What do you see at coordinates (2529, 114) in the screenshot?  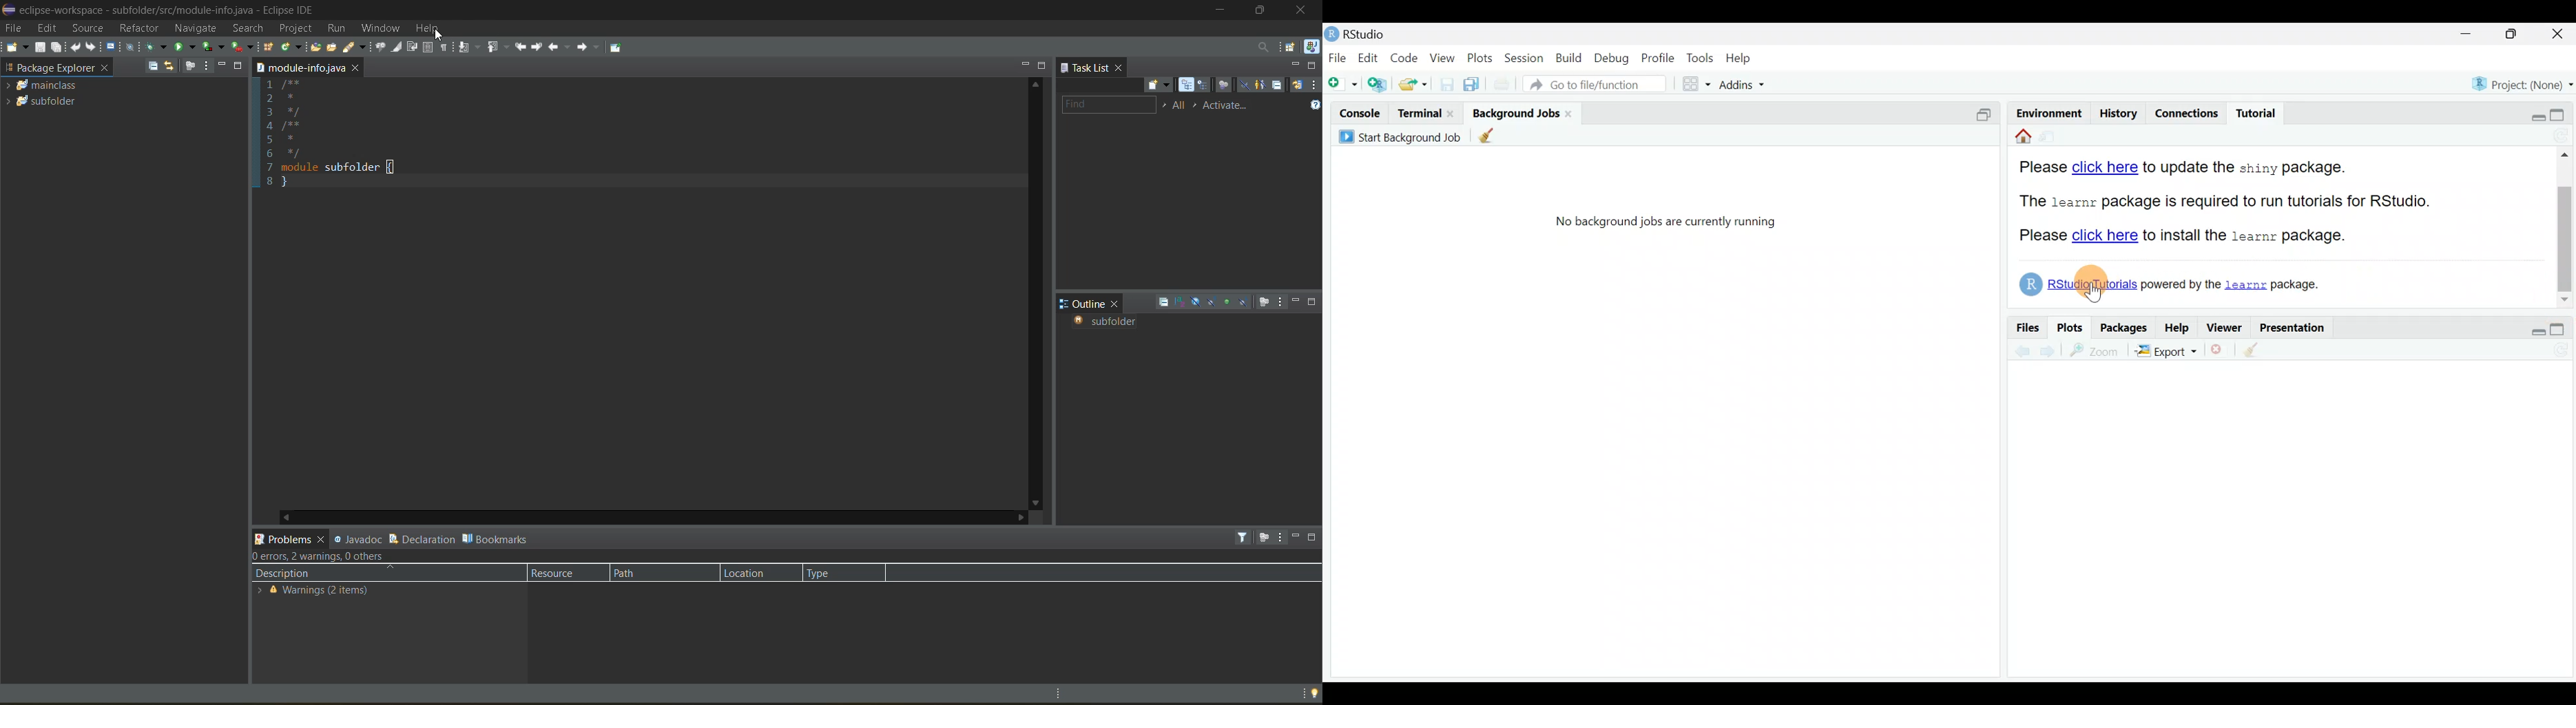 I see `Restore down` at bounding box center [2529, 114].